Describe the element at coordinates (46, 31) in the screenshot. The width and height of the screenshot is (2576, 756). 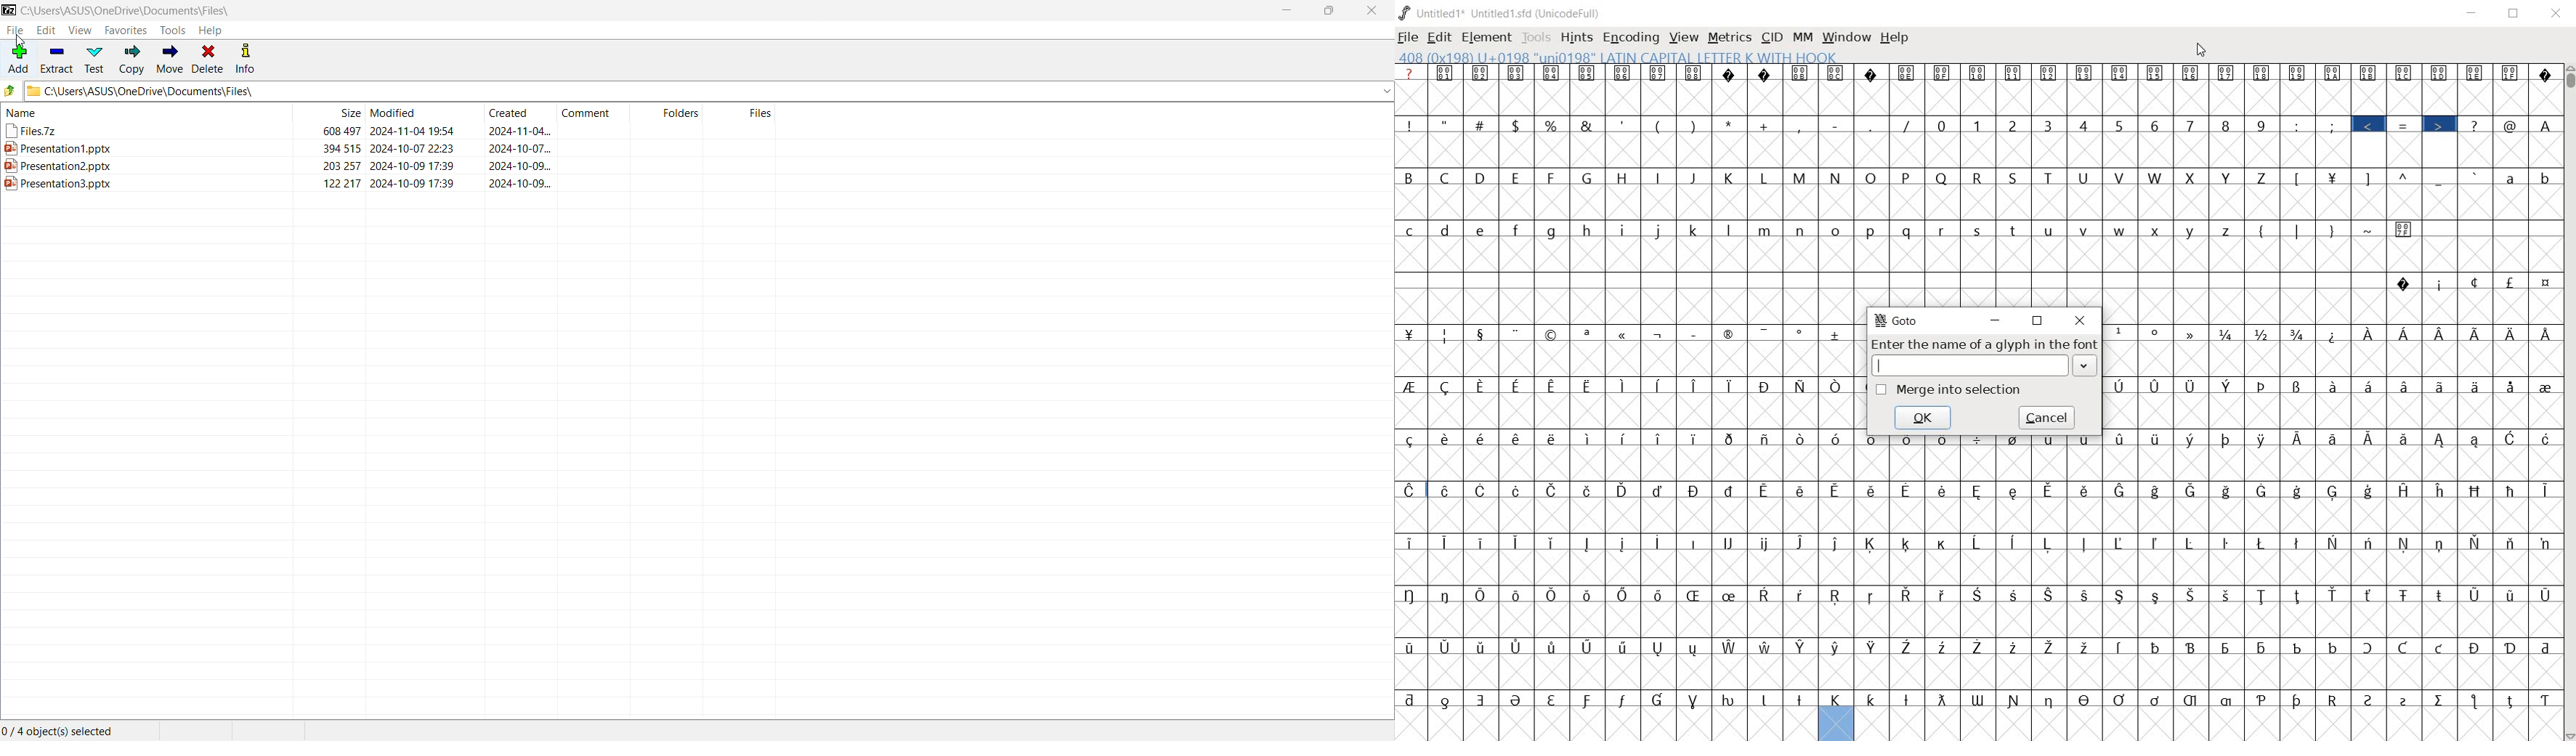
I see `Edit` at that location.